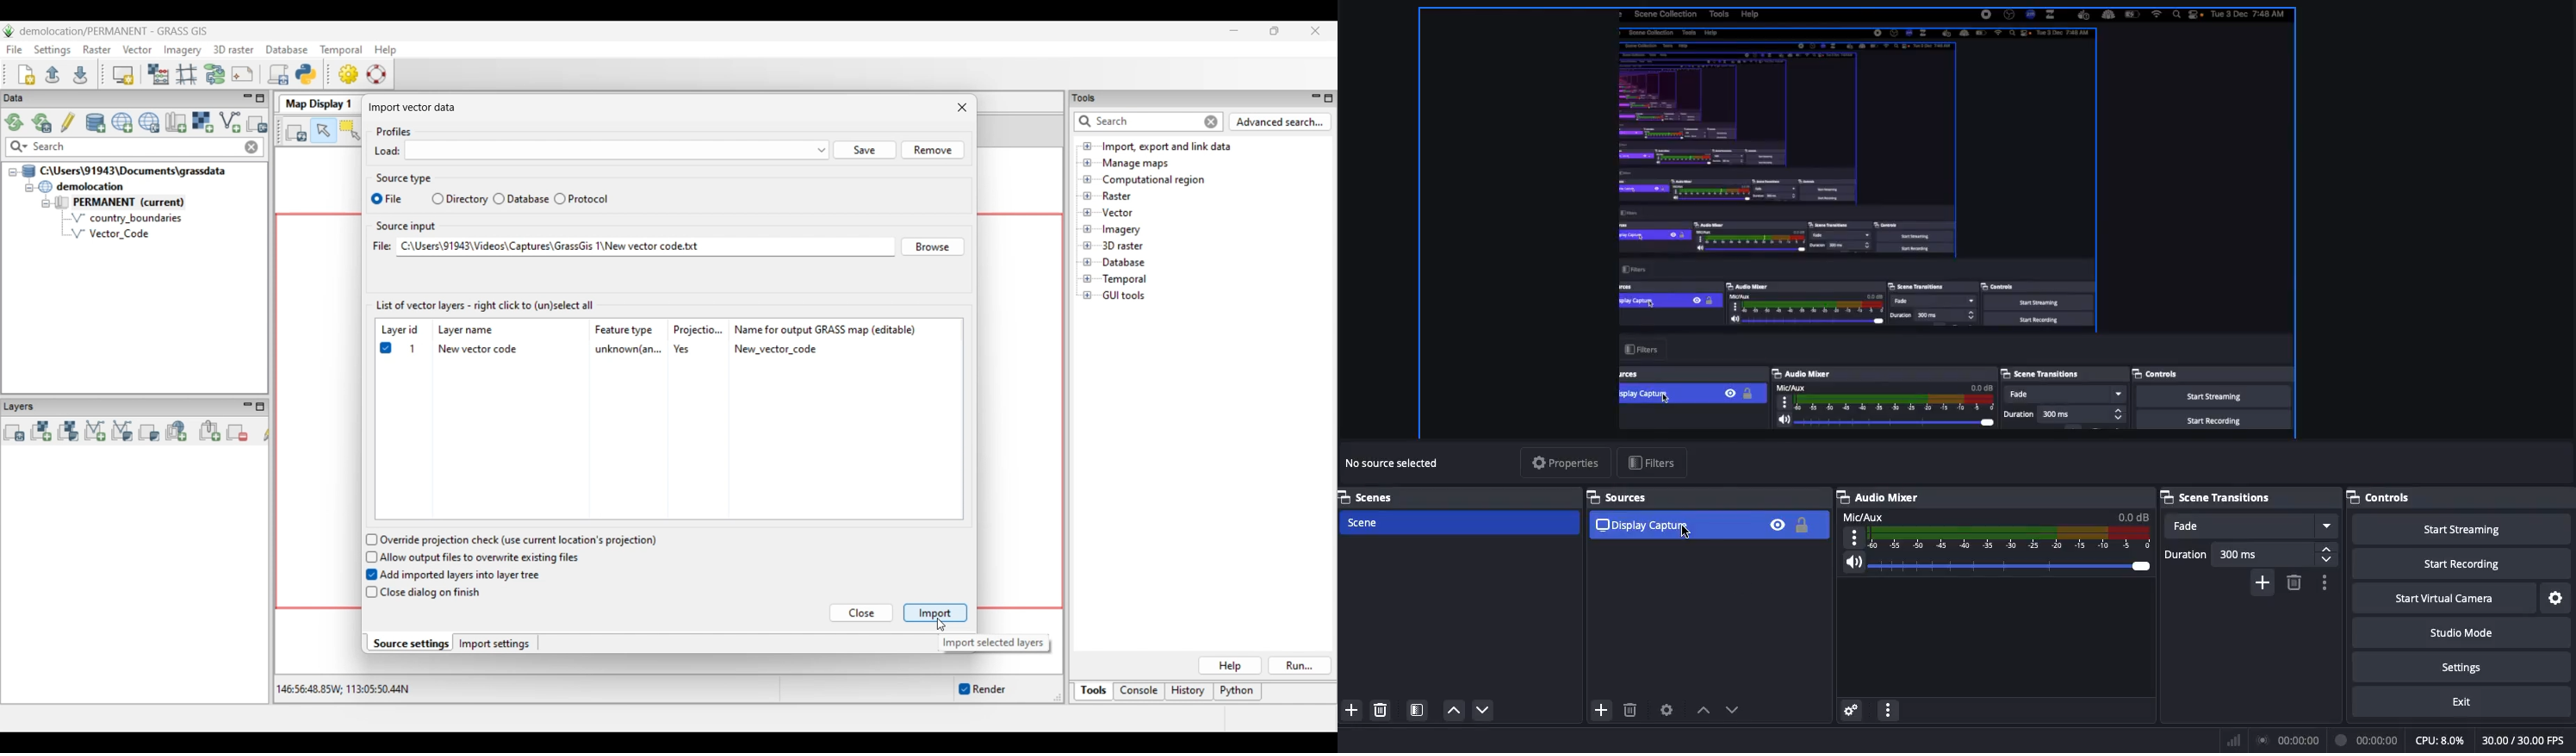  I want to click on Scene, so click(1461, 522).